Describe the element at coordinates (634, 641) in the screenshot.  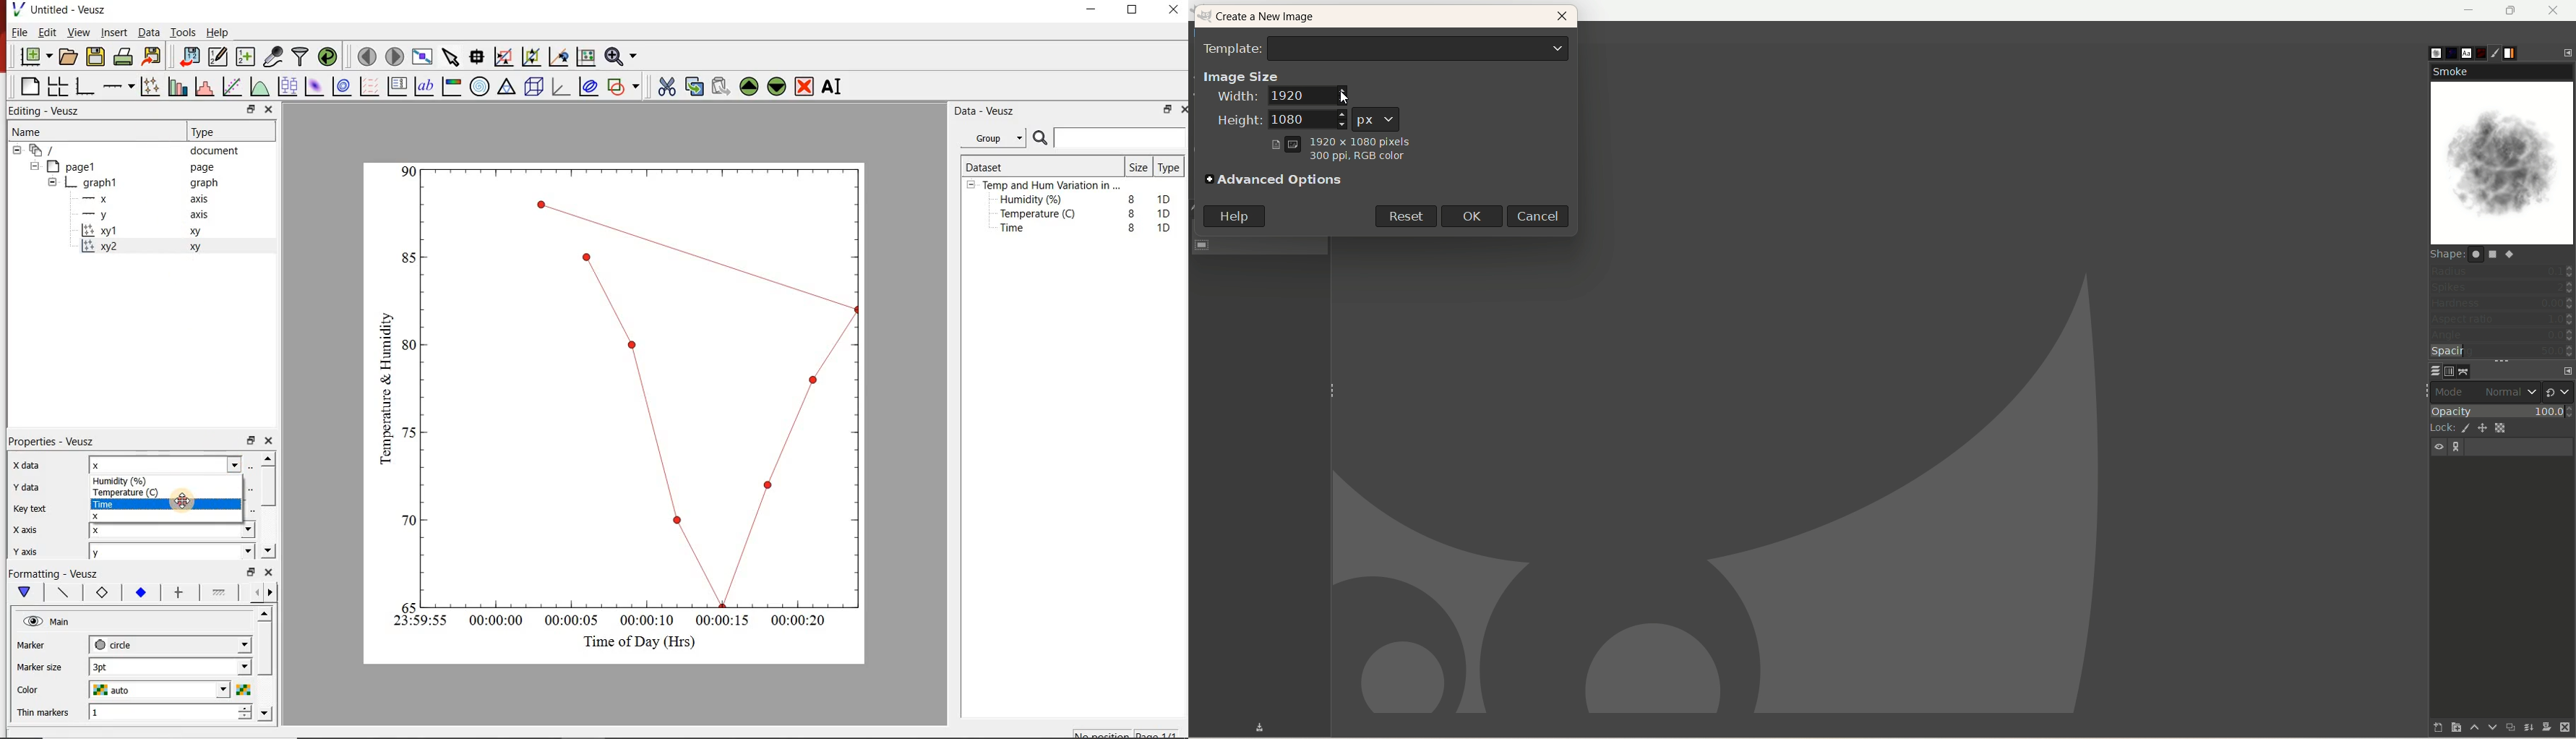
I see `Time of Day (Hrs)` at that location.